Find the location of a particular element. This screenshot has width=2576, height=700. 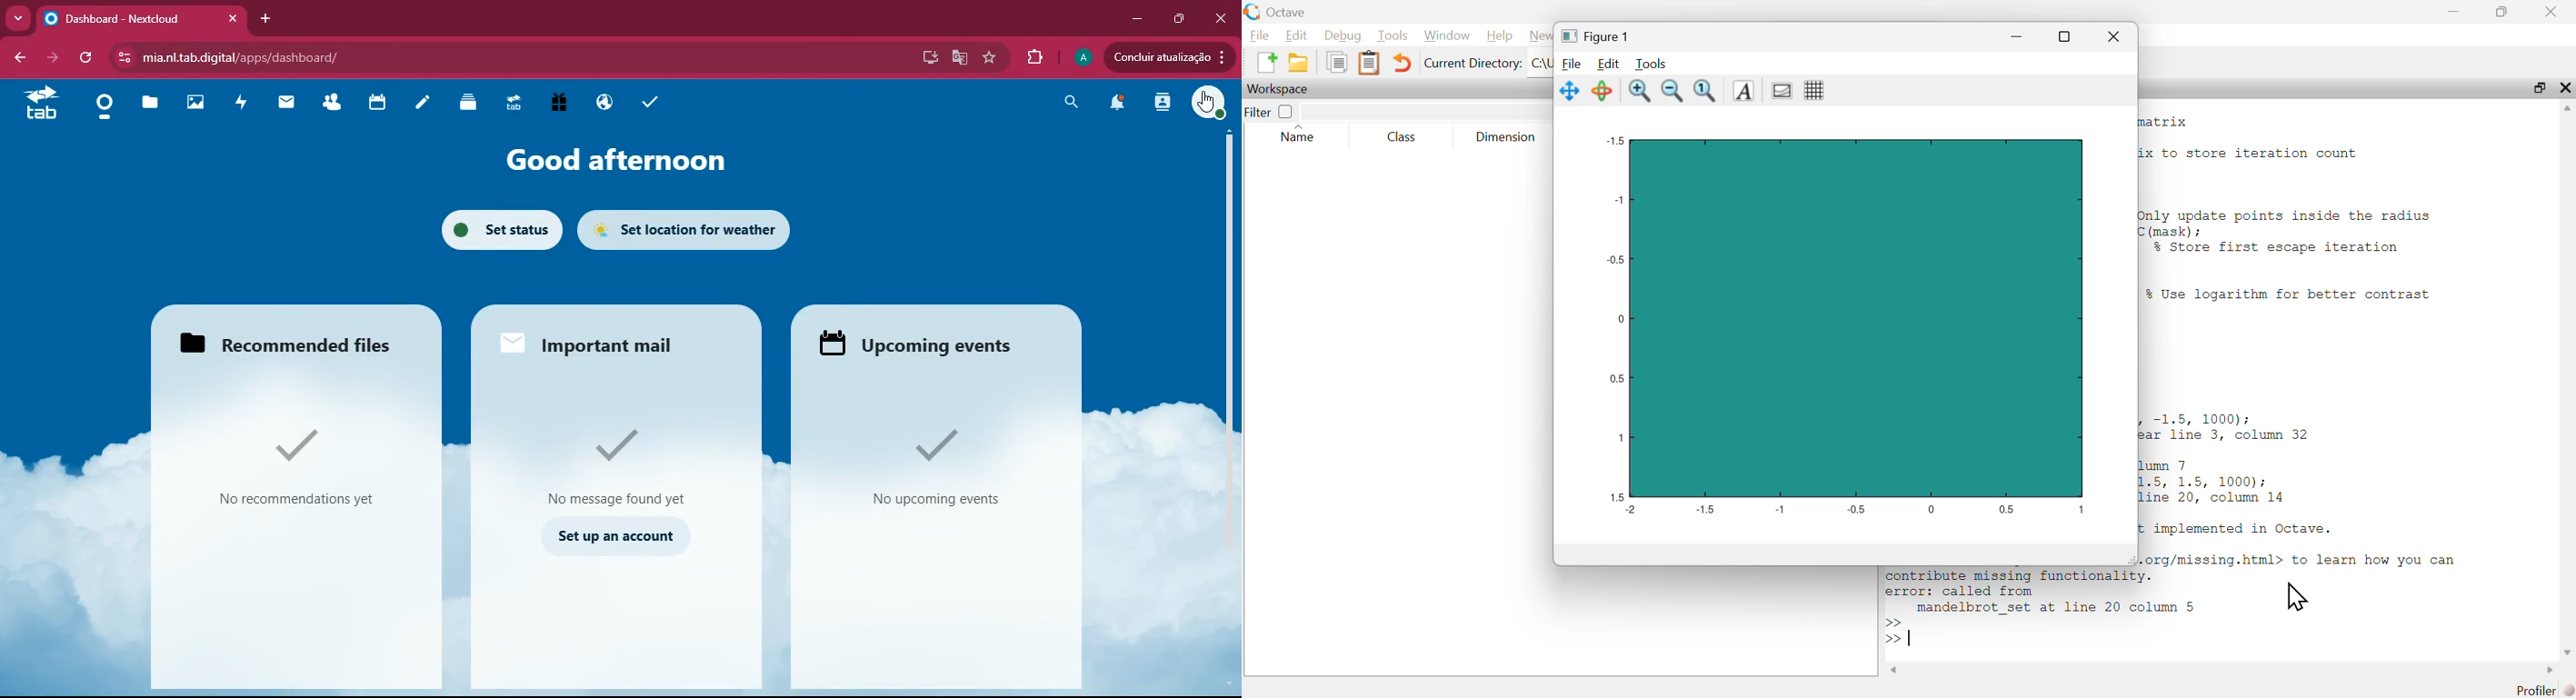

Scrollbar right is located at coordinates (2547, 669).